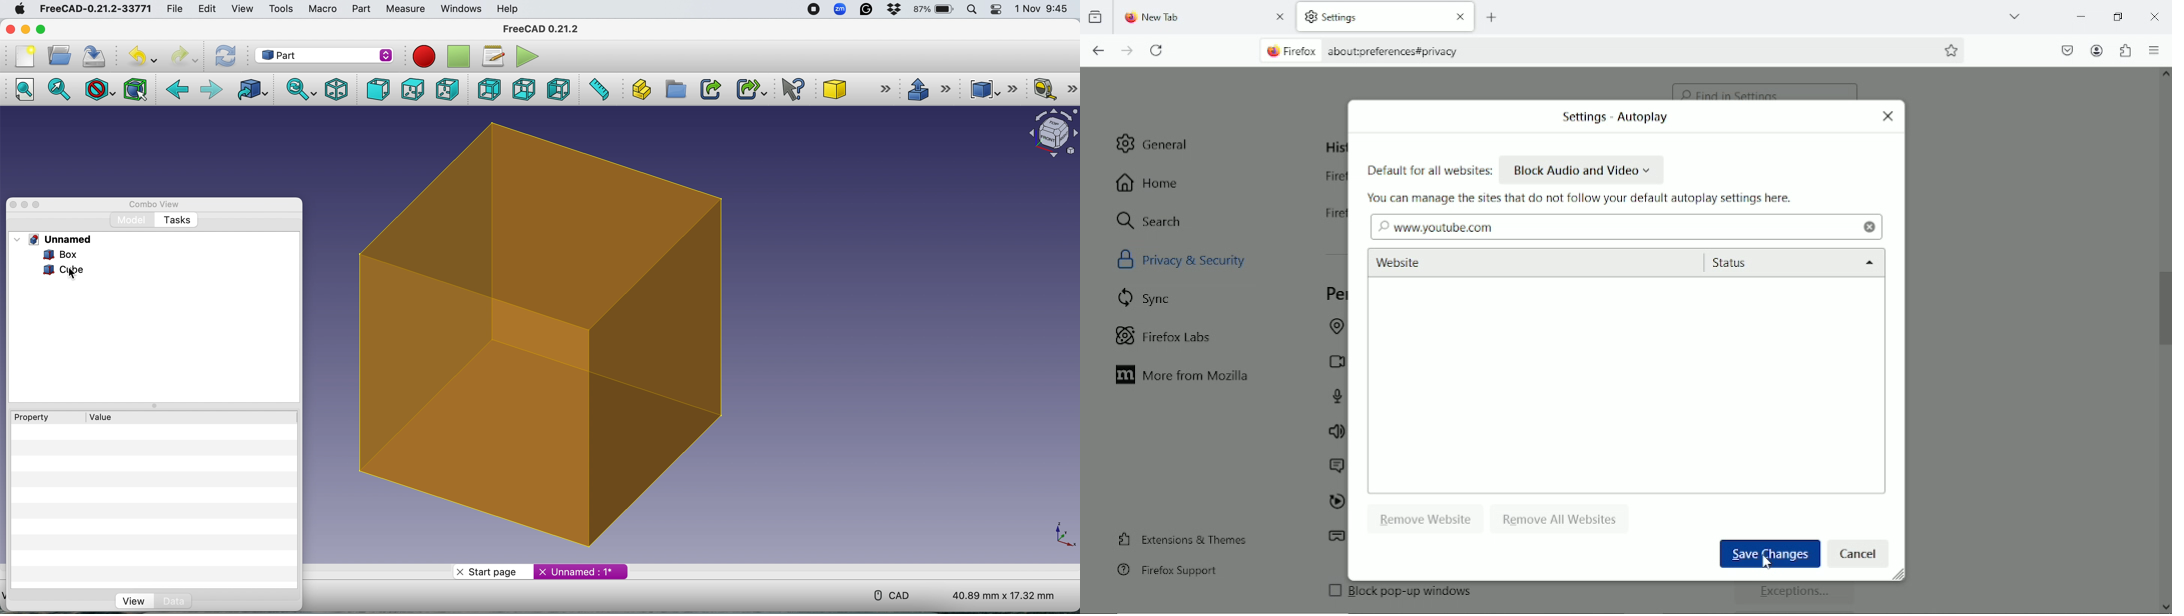  Describe the element at coordinates (18, 9) in the screenshot. I see `System logo` at that location.